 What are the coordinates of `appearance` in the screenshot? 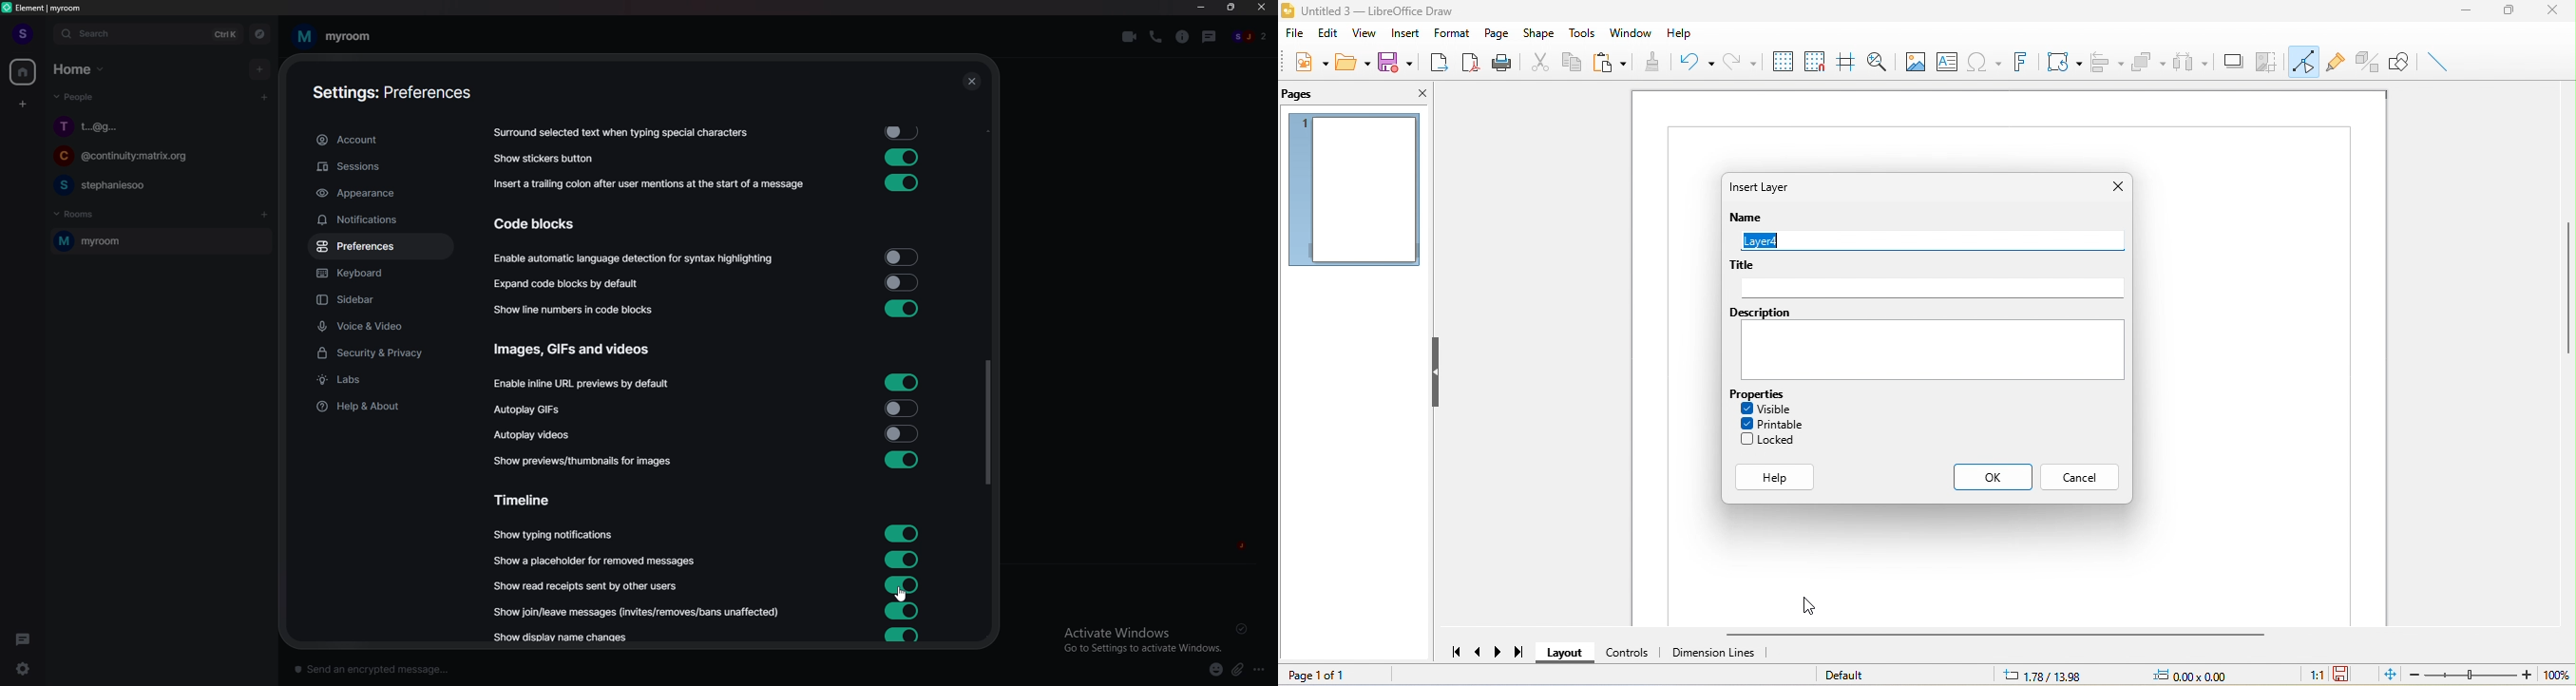 It's located at (381, 194).